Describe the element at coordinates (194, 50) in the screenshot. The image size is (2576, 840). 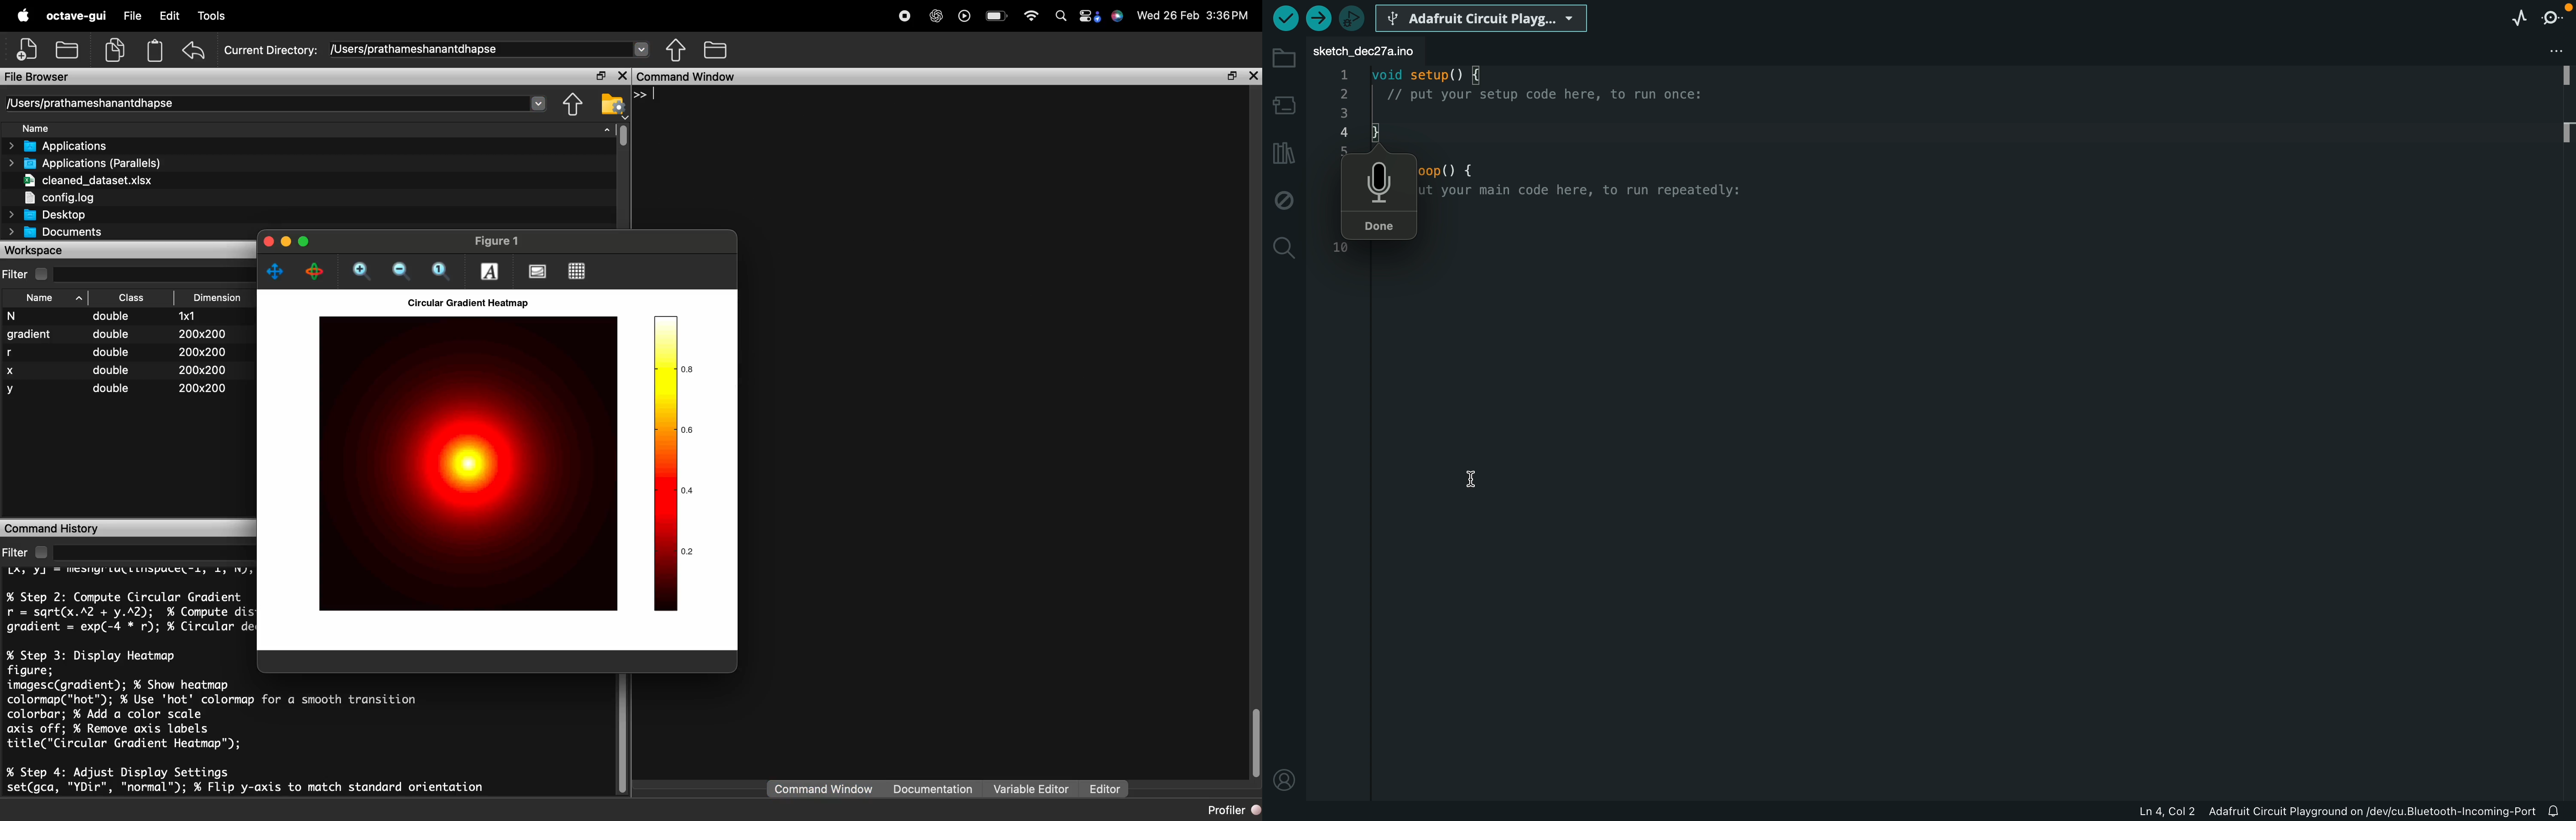
I see `undo` at that location.